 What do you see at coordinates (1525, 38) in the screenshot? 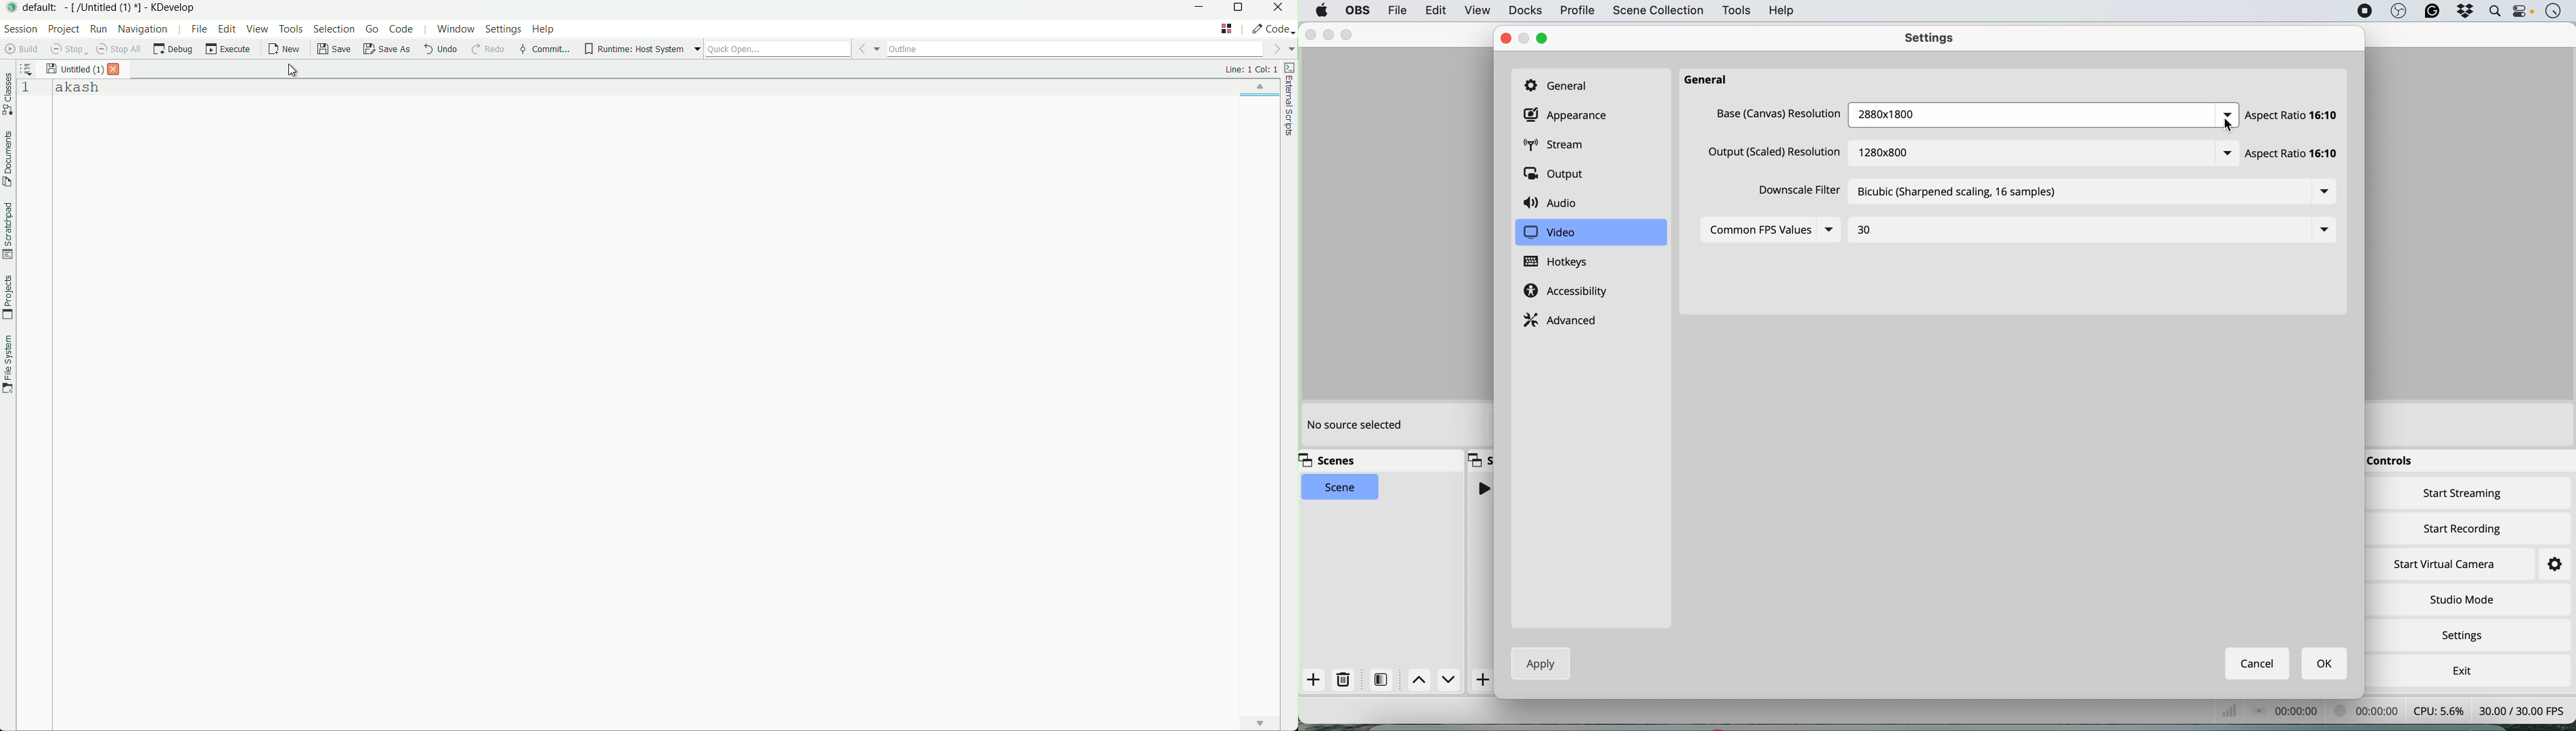
I see `minimize` at bounding box center [1525, 38].